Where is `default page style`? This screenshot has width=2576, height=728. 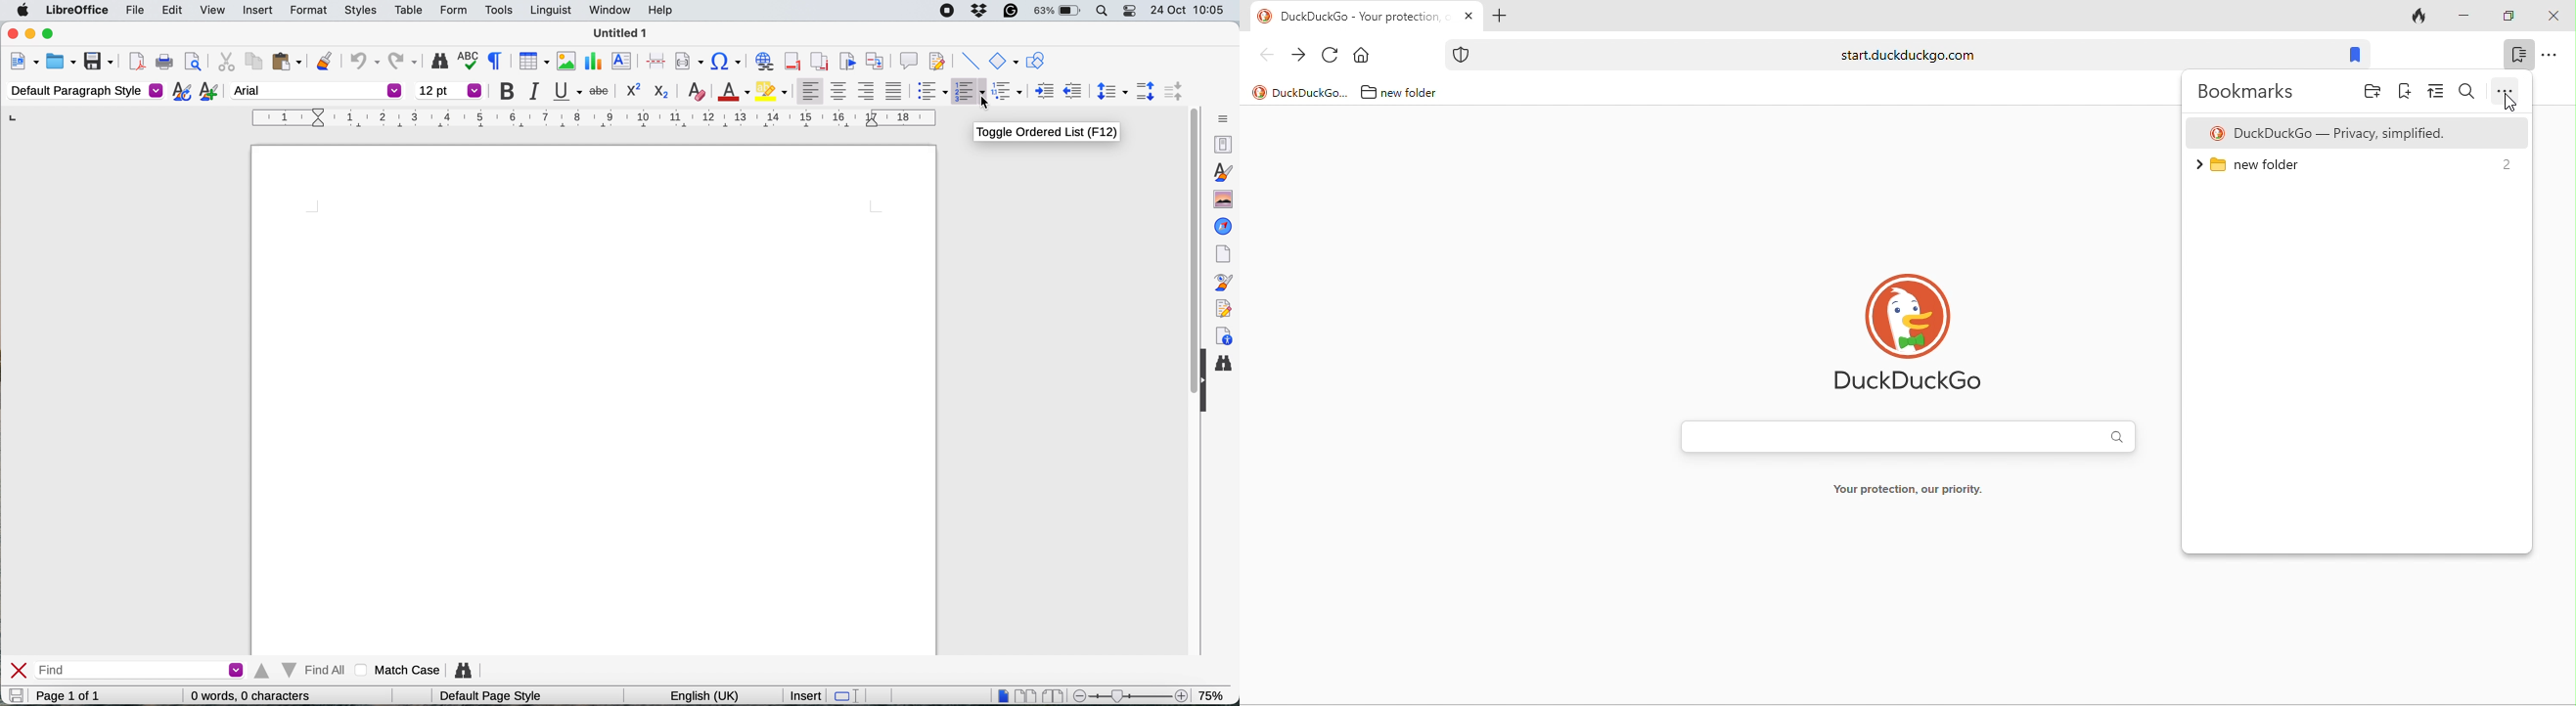 default page style is located at coordinates (495, 697).